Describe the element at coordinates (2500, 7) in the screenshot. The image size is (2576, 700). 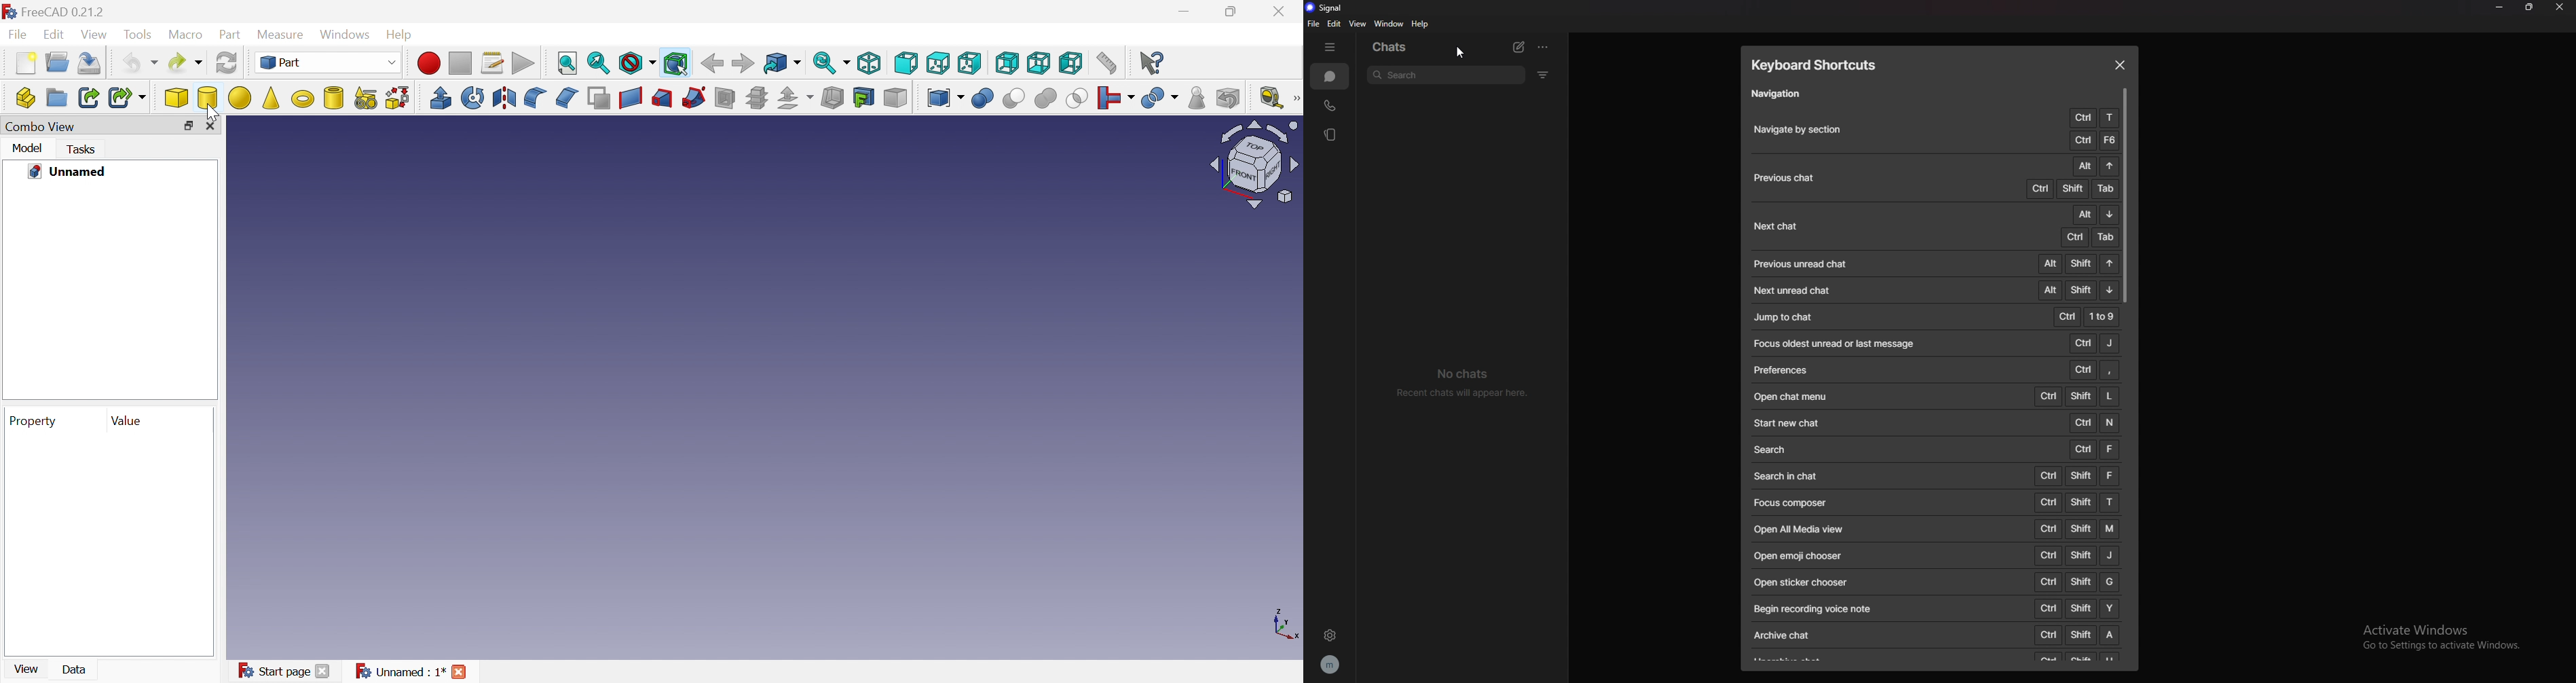
I see `minimize` at that location.